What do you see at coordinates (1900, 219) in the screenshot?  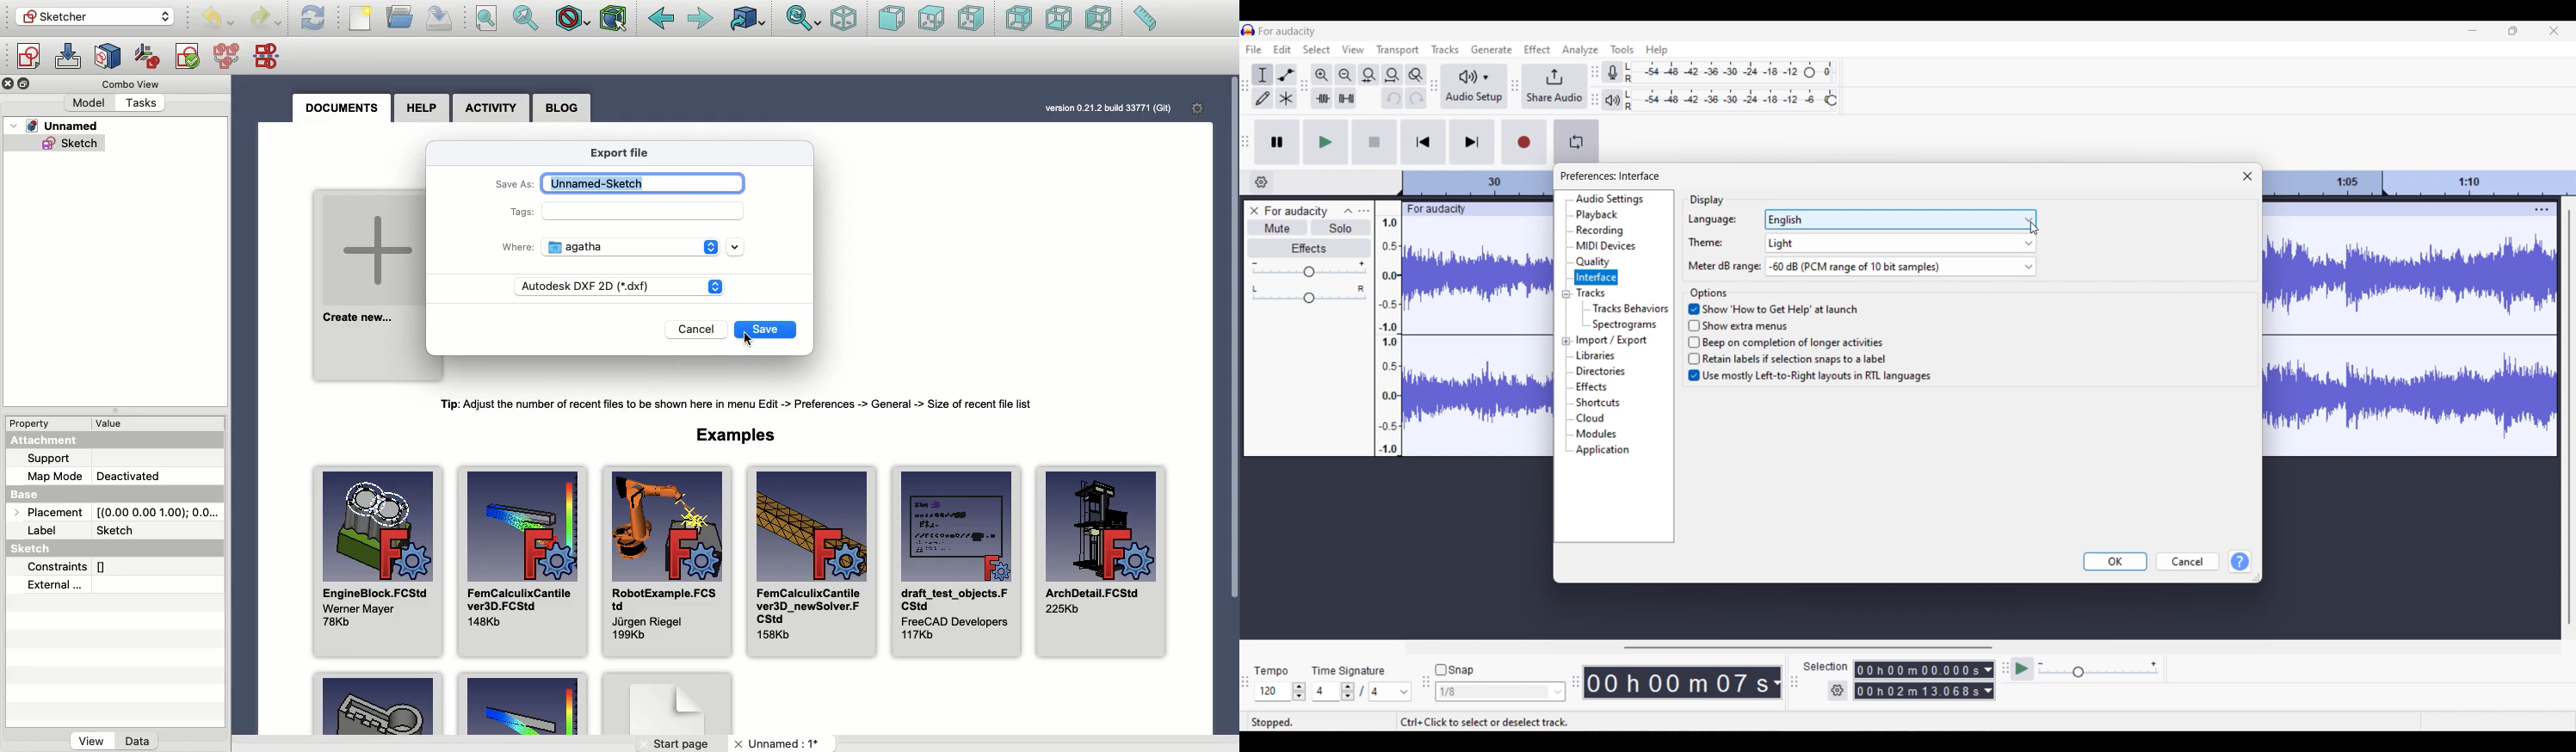 I see `english` at bounding box center [1900, 219].